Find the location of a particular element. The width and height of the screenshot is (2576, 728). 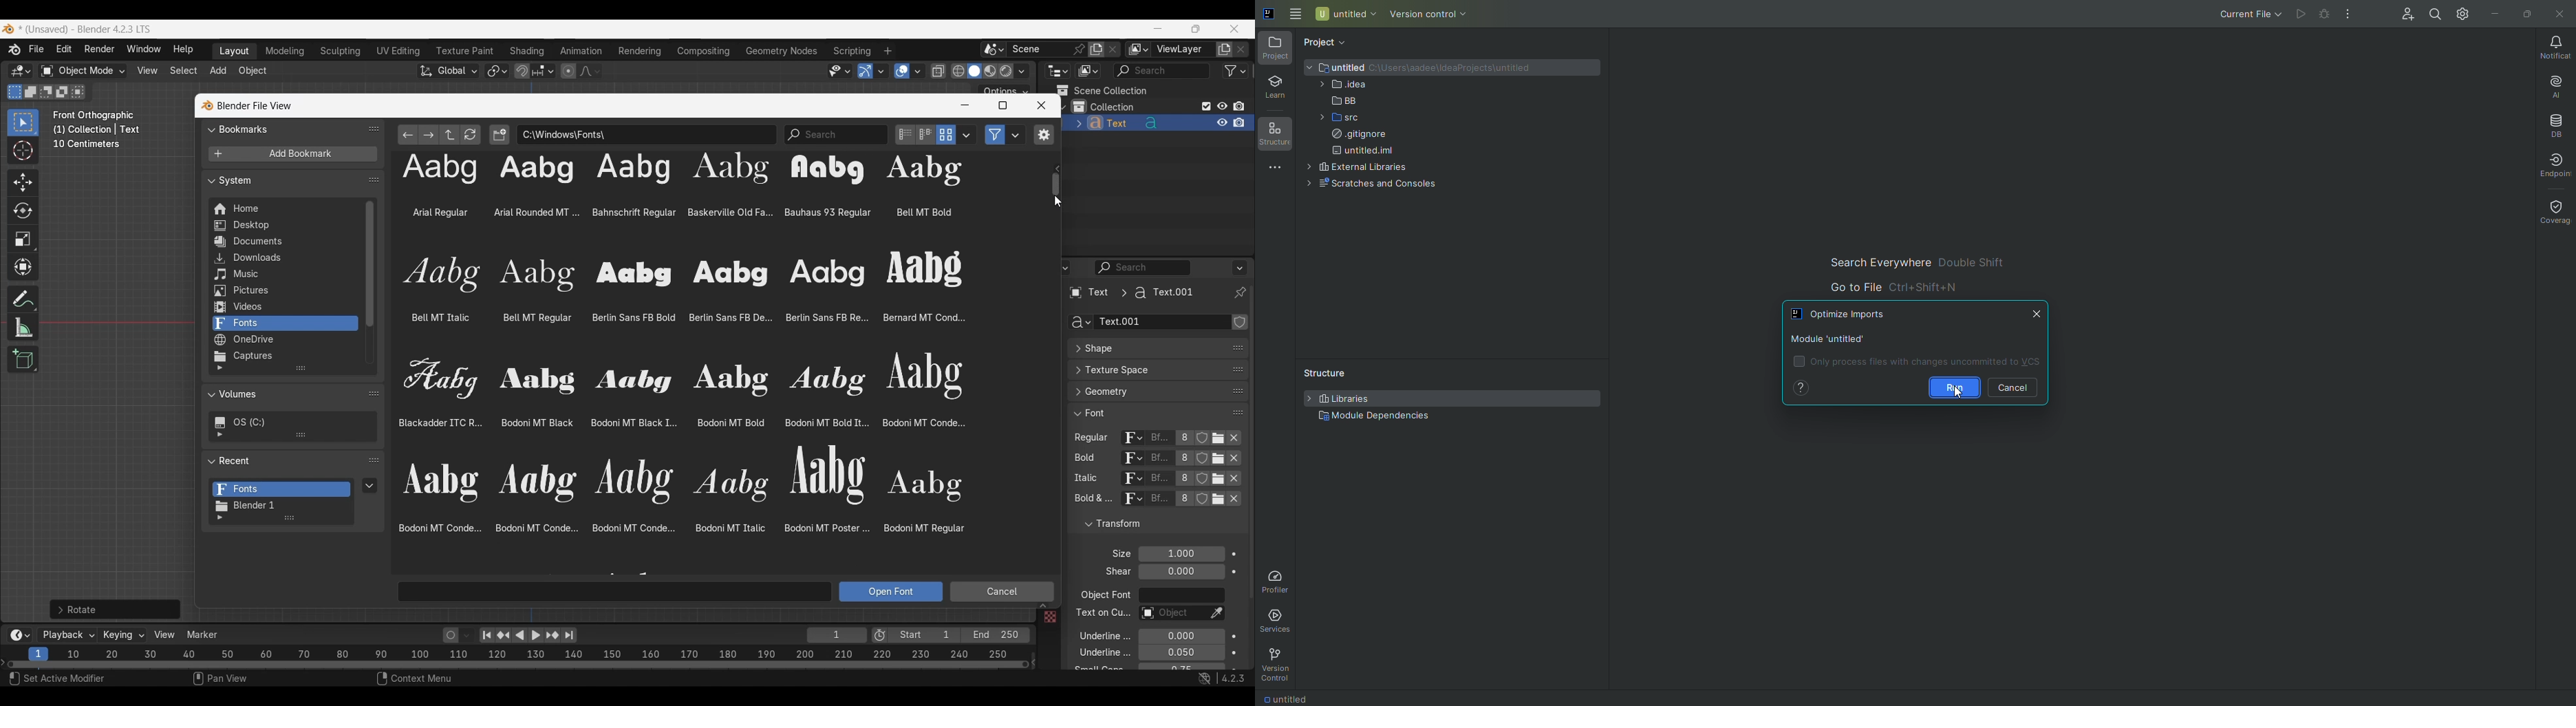

Change position in the list  is located at coordinates (1238, 410).